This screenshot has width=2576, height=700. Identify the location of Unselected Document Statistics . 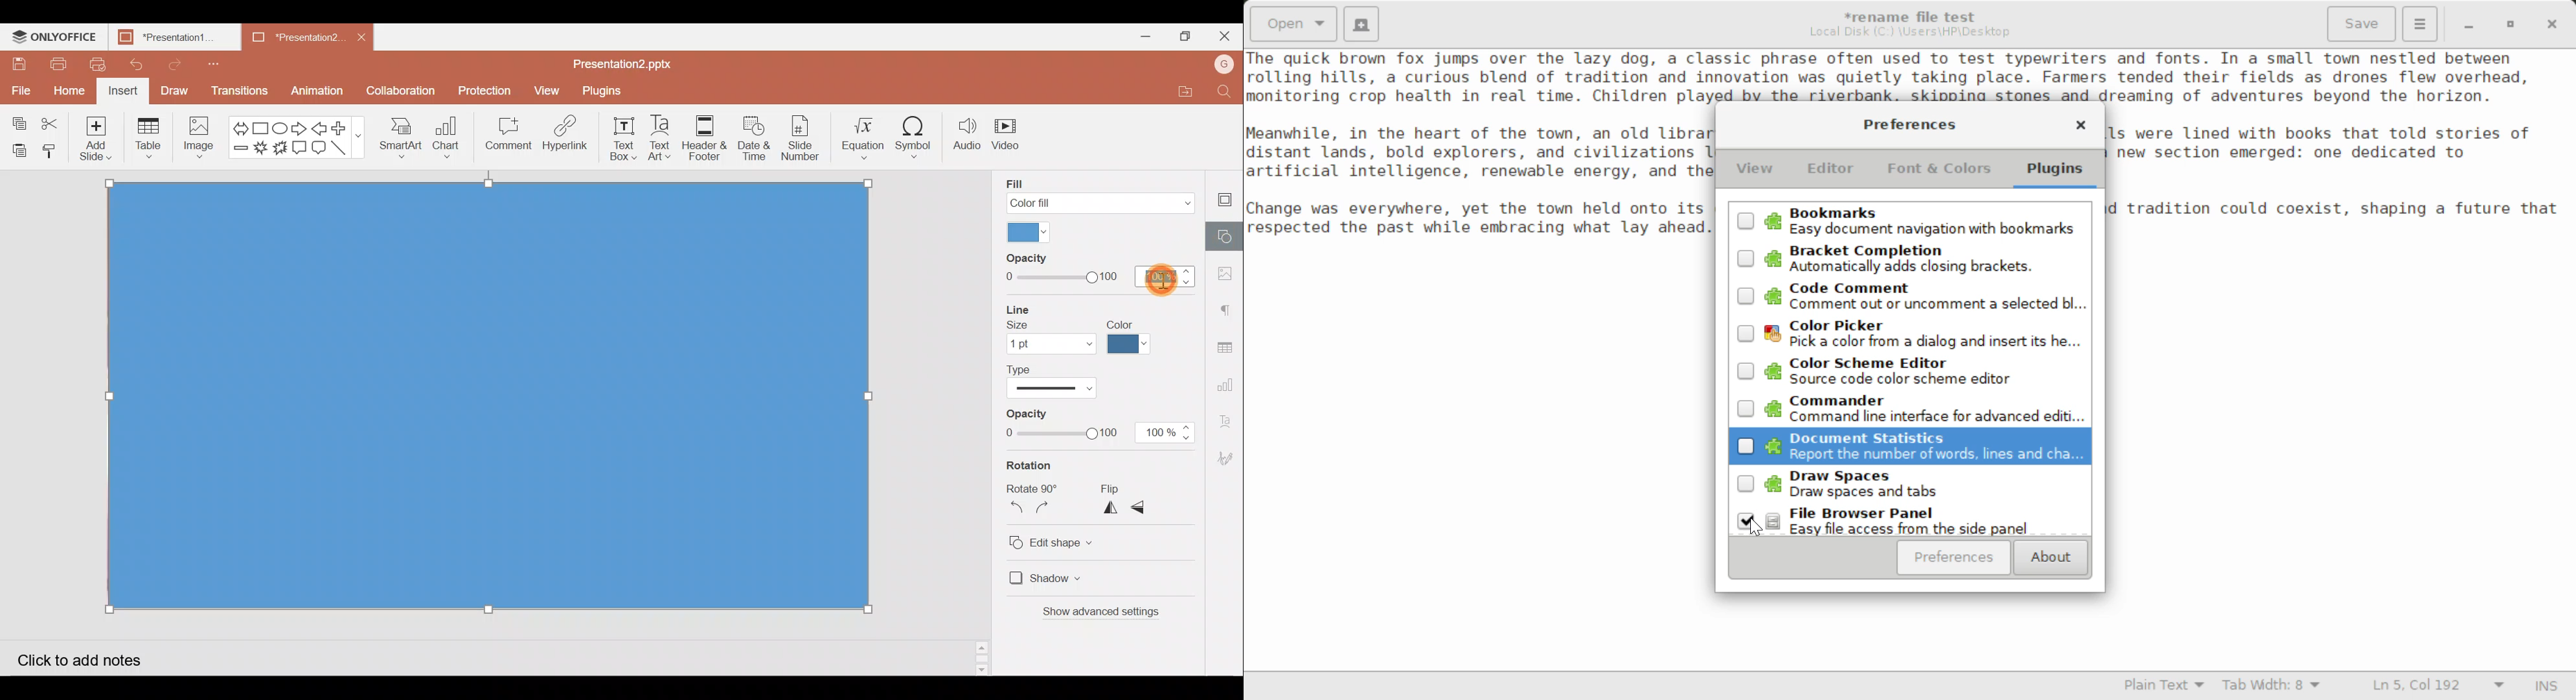
(1910, 447).